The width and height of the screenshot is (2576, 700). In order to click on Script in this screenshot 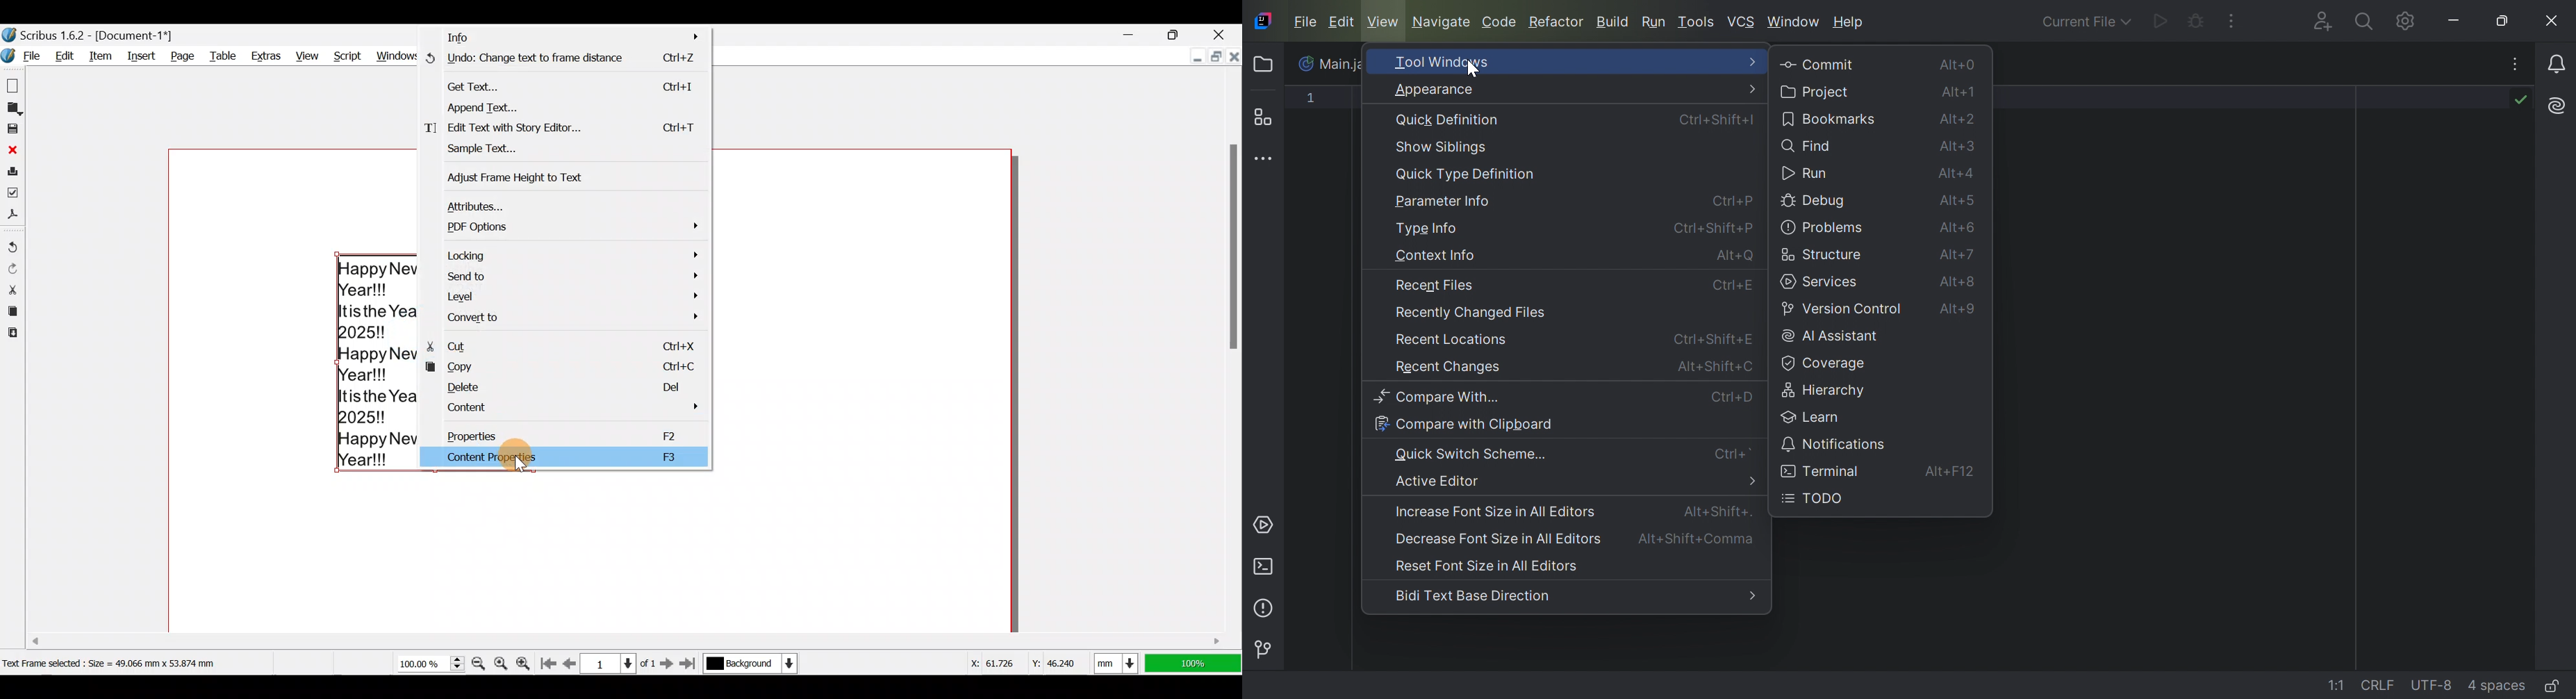, I will do `click(346, 52)`.